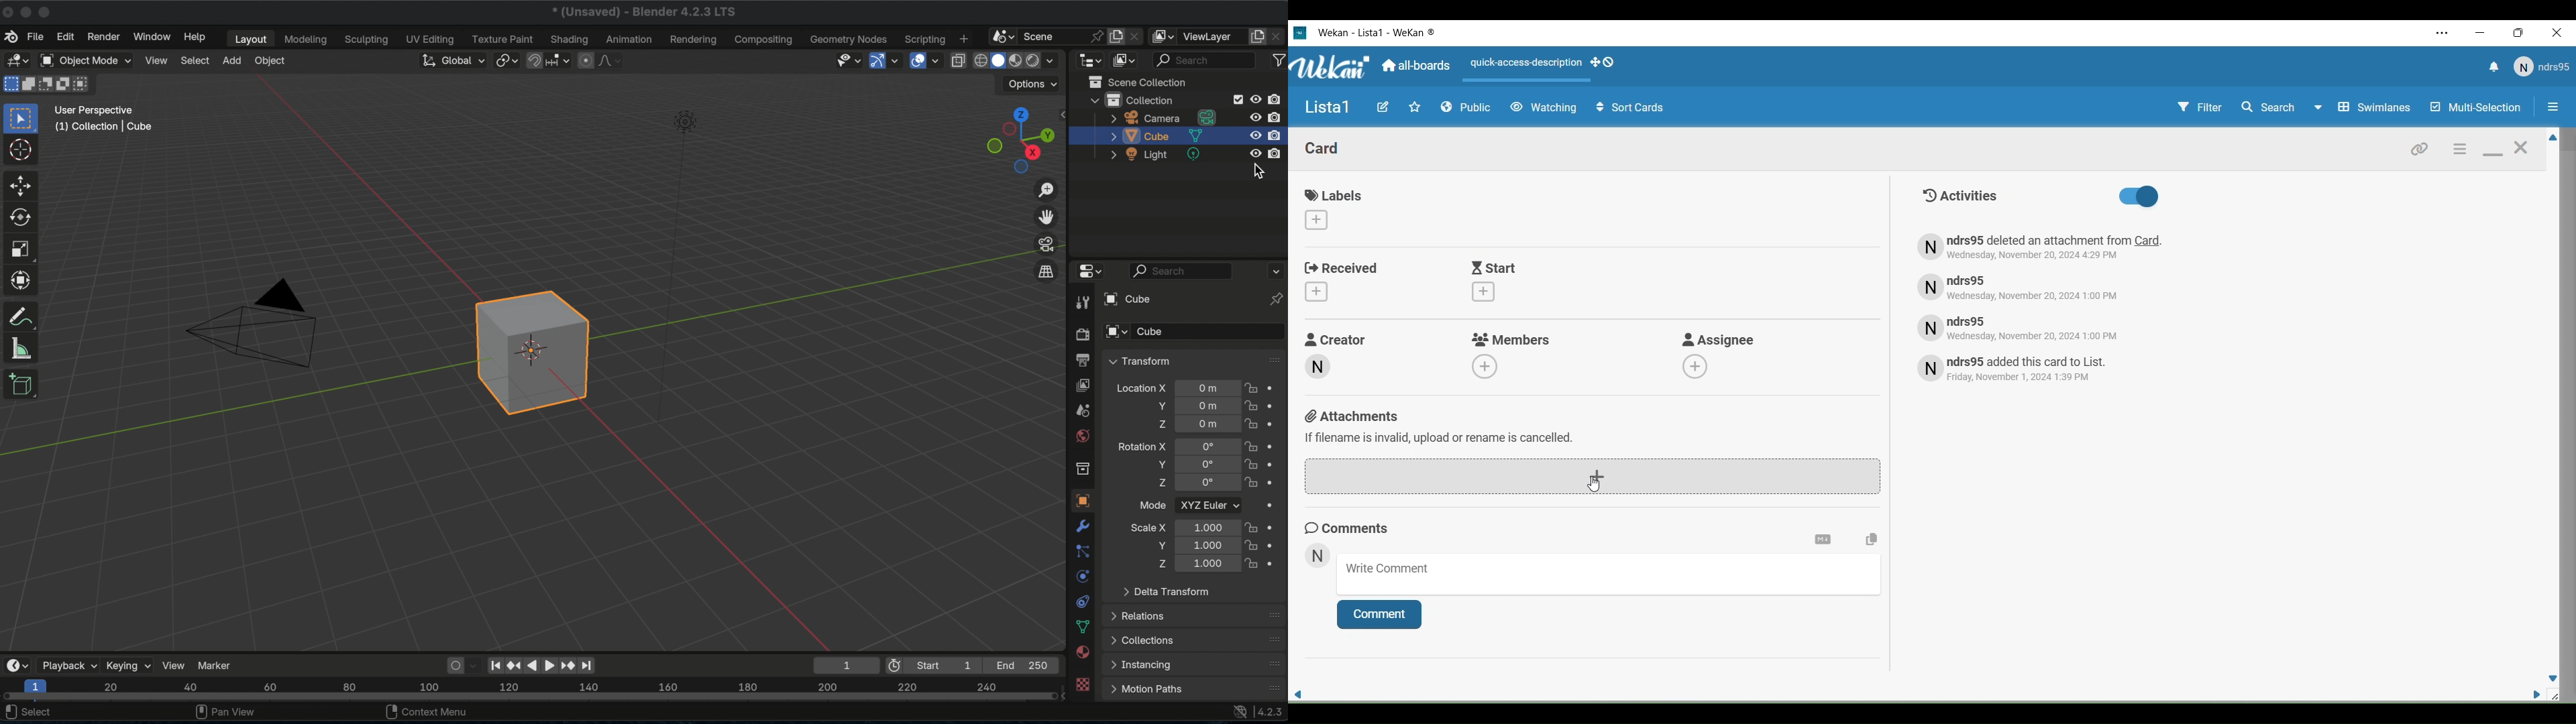  Describe the element at coordinates (2420, 147) in the screenshot. I see `Link` at that location.